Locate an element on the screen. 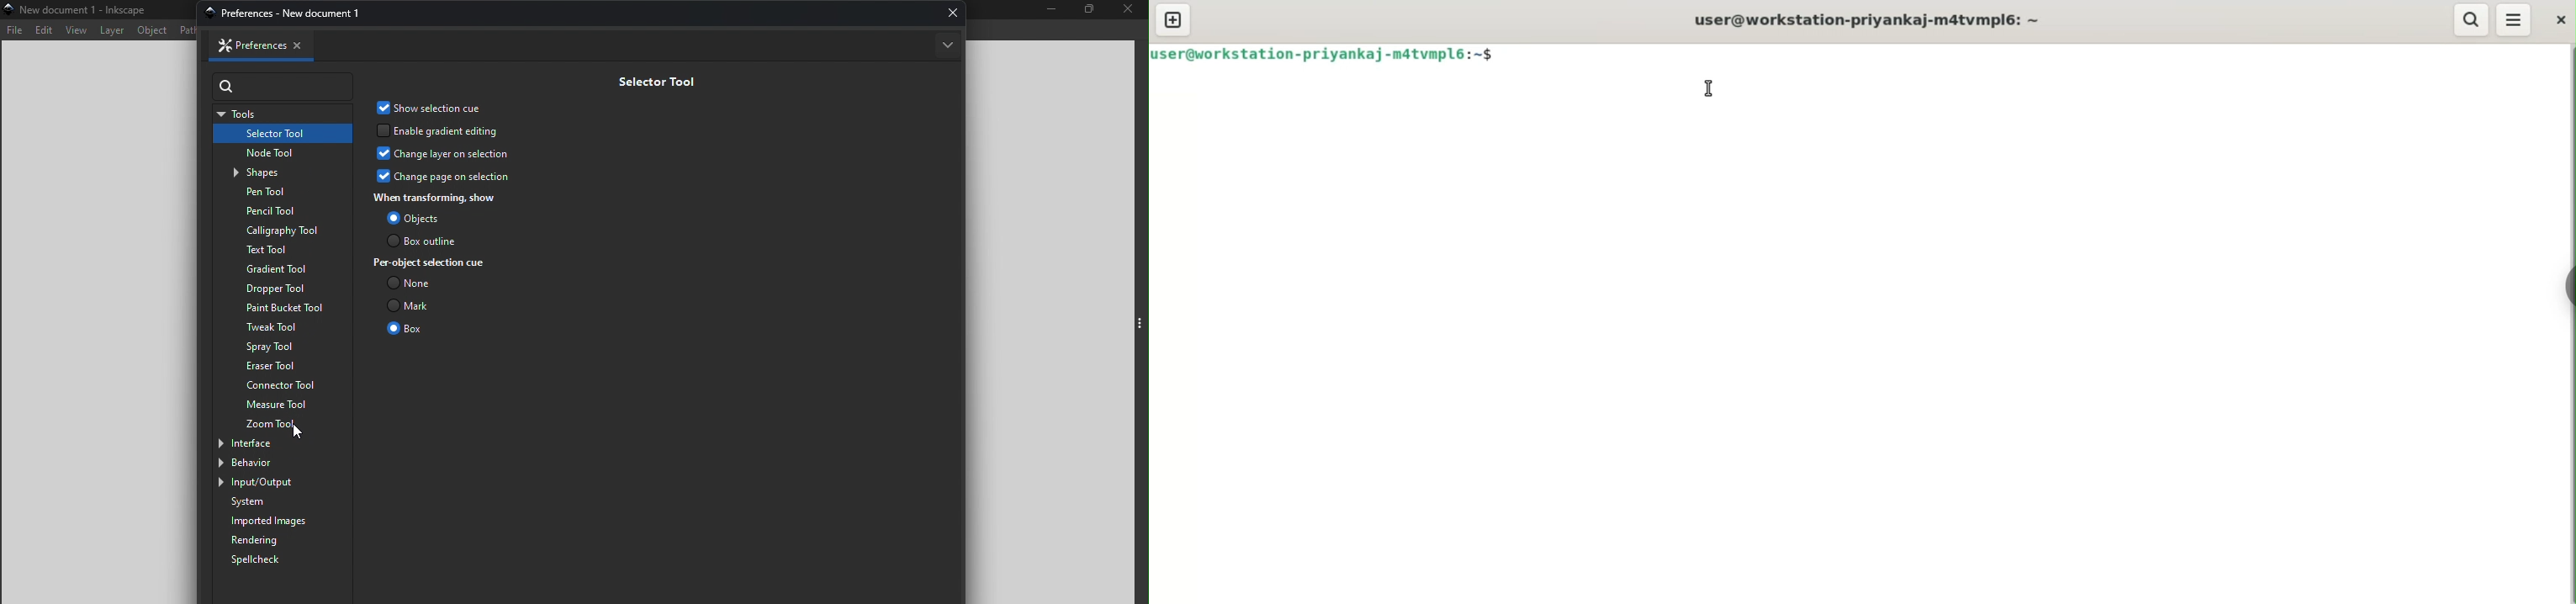 The height and width of the screenshot is (616, 2576). Change page on selection is located at coordinates (450, 177).